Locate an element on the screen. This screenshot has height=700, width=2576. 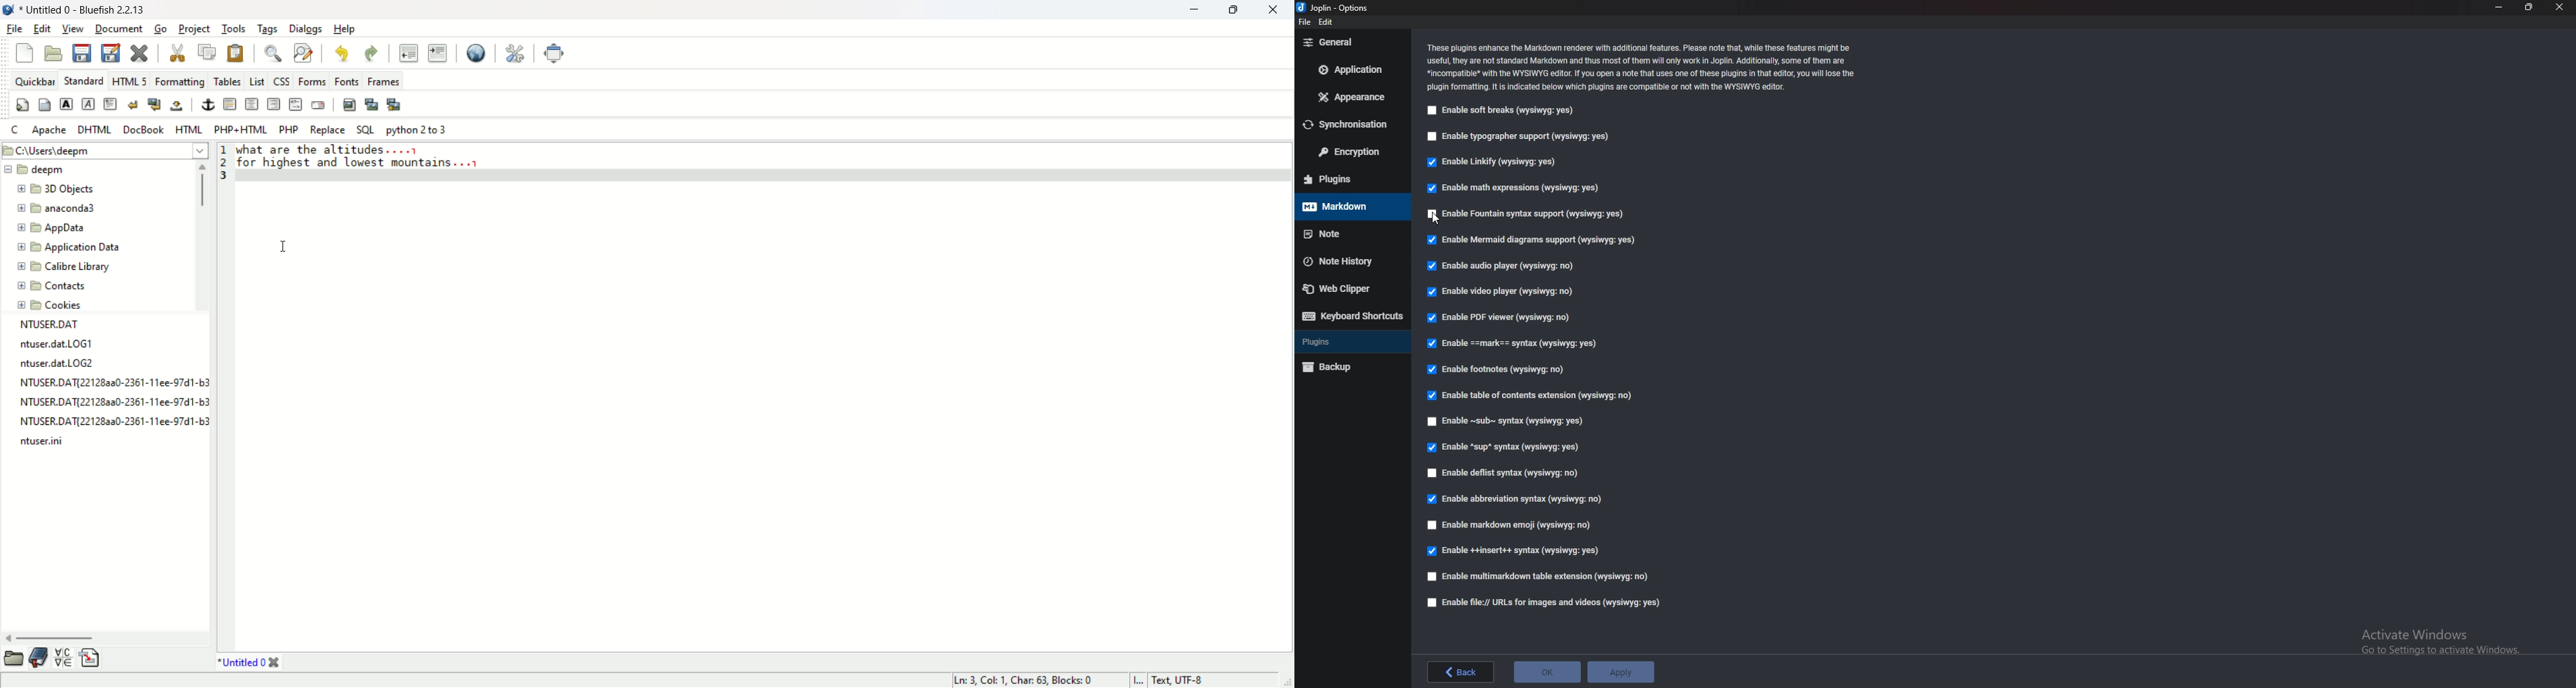
enable sup syntax is located at coordinates (1504, 448).